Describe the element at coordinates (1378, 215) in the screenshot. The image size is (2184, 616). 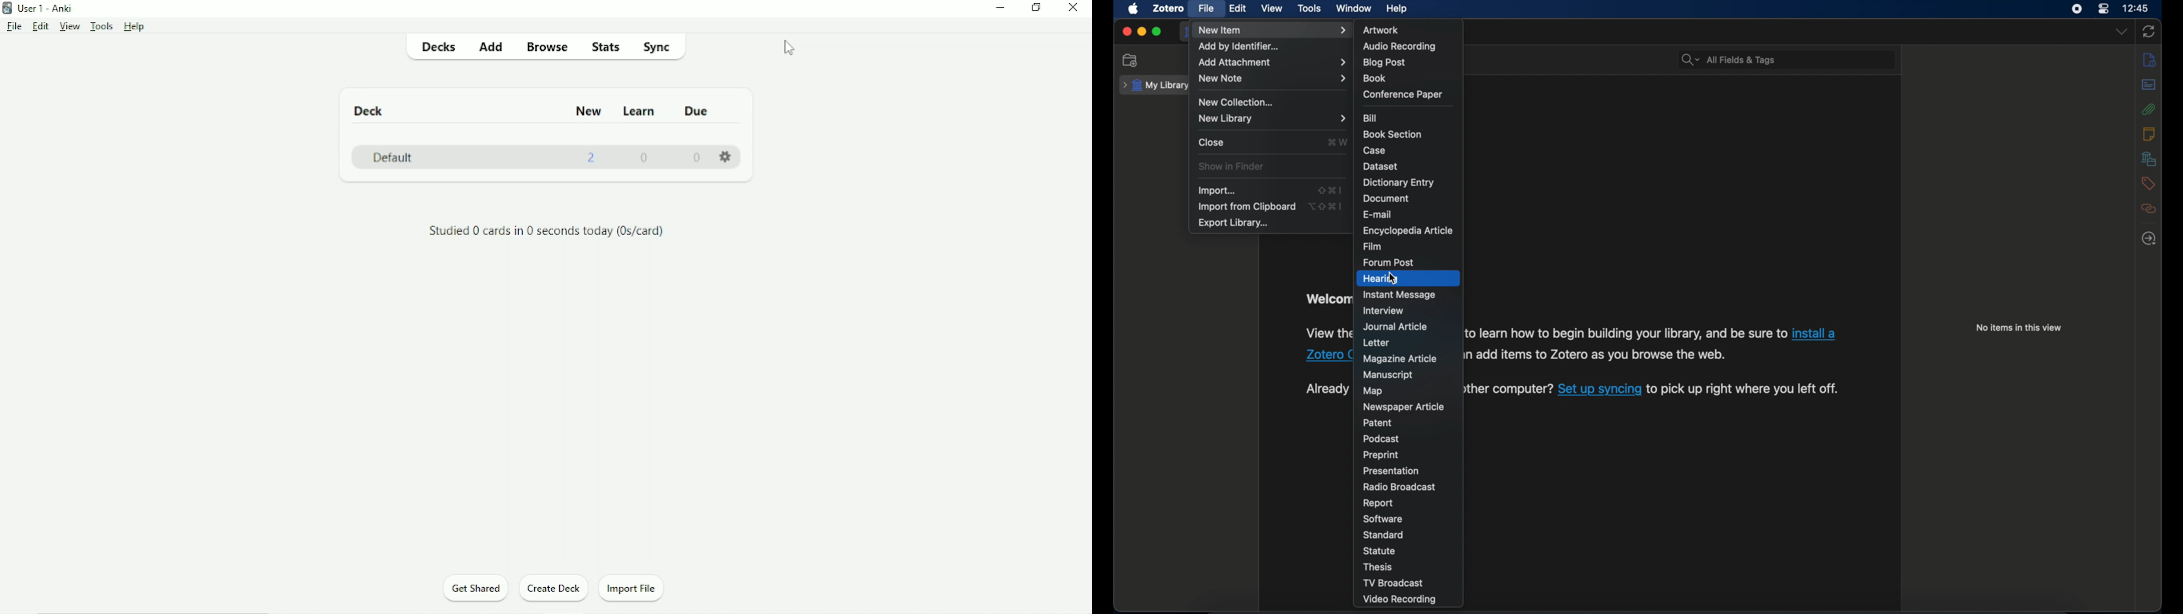
I see `e-mail` at that location.